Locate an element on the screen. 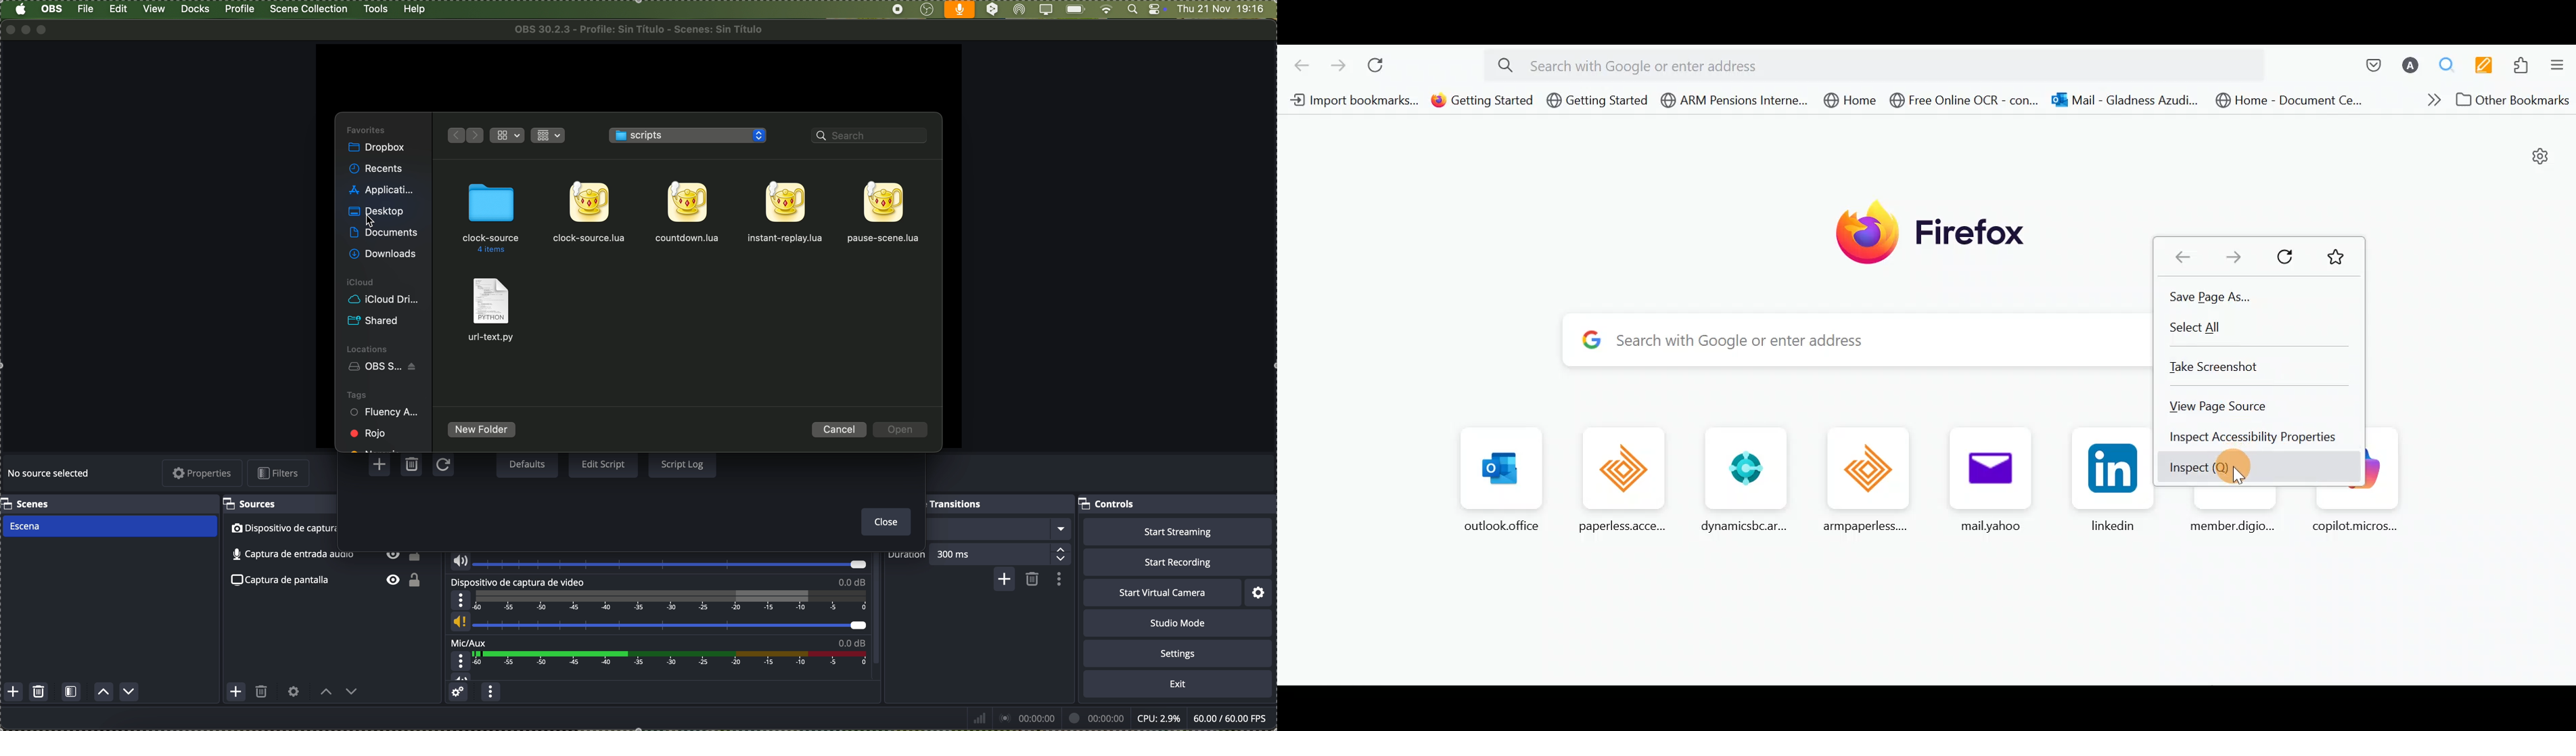 This screenshot has width=2576, height=756. 300 ms is located at coordinates (1004, 553).